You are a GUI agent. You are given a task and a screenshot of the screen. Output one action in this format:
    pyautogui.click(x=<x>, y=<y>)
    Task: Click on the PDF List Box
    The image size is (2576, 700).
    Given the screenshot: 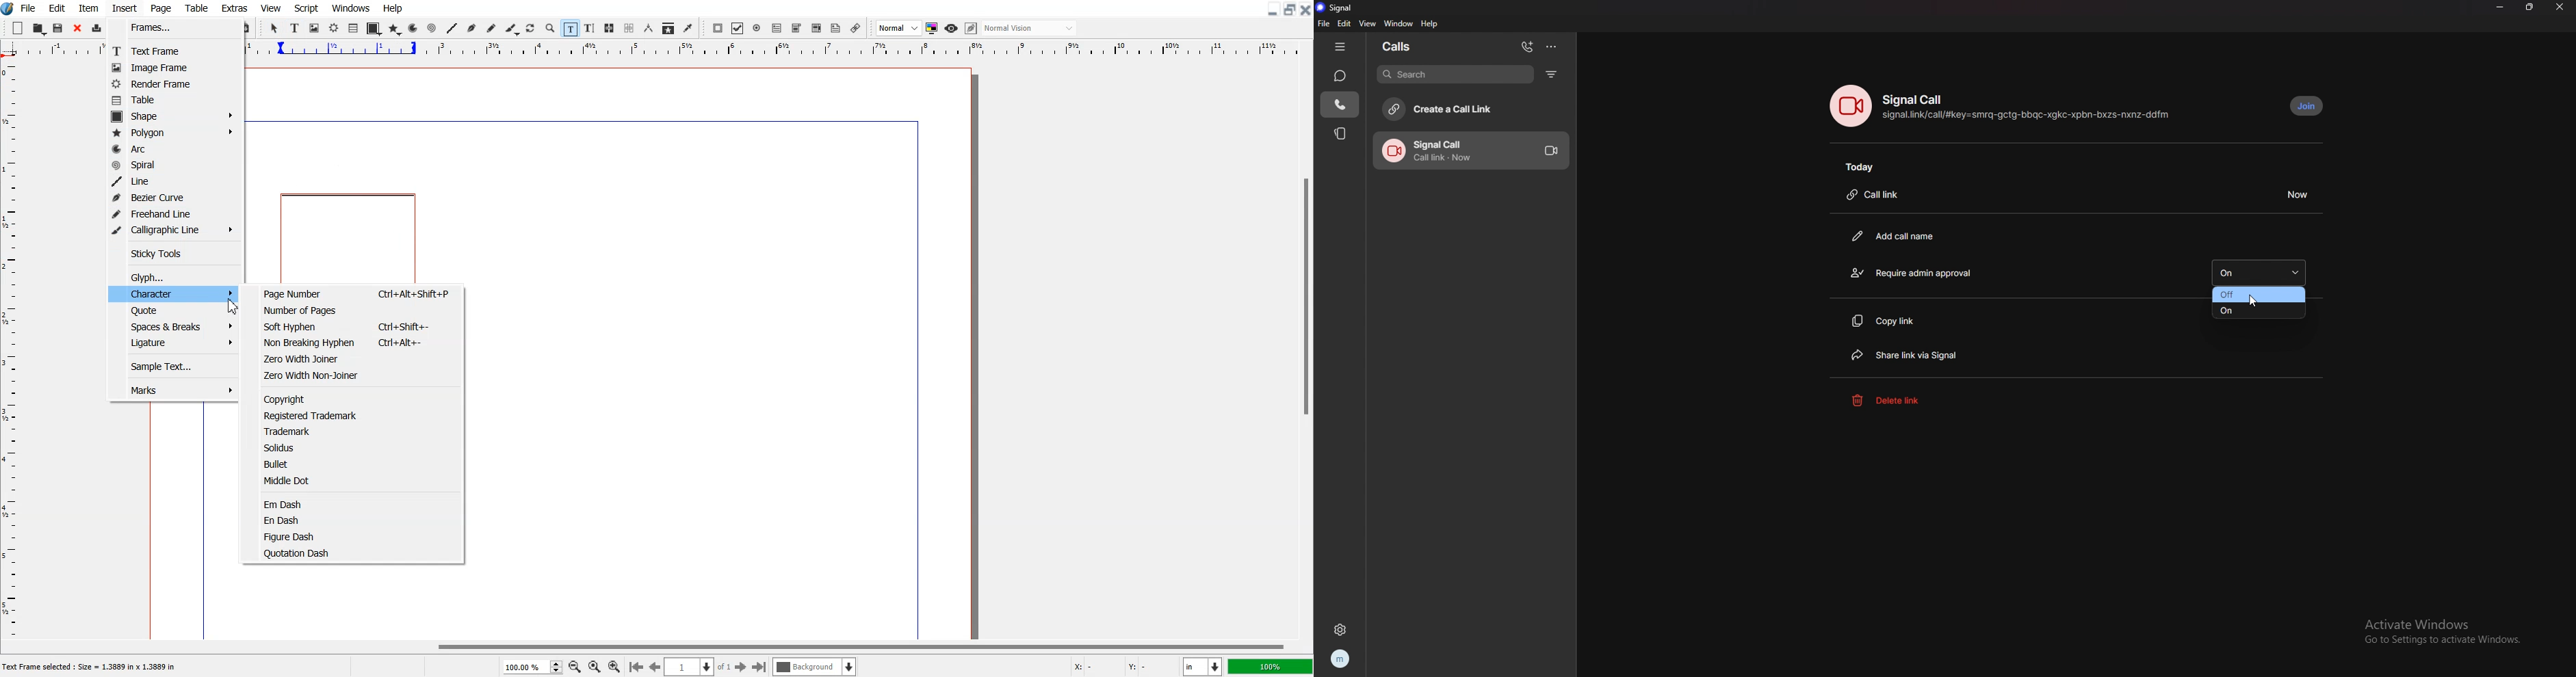 What is the action you would take?
    pyautogui.click(x=816, y=29)
    